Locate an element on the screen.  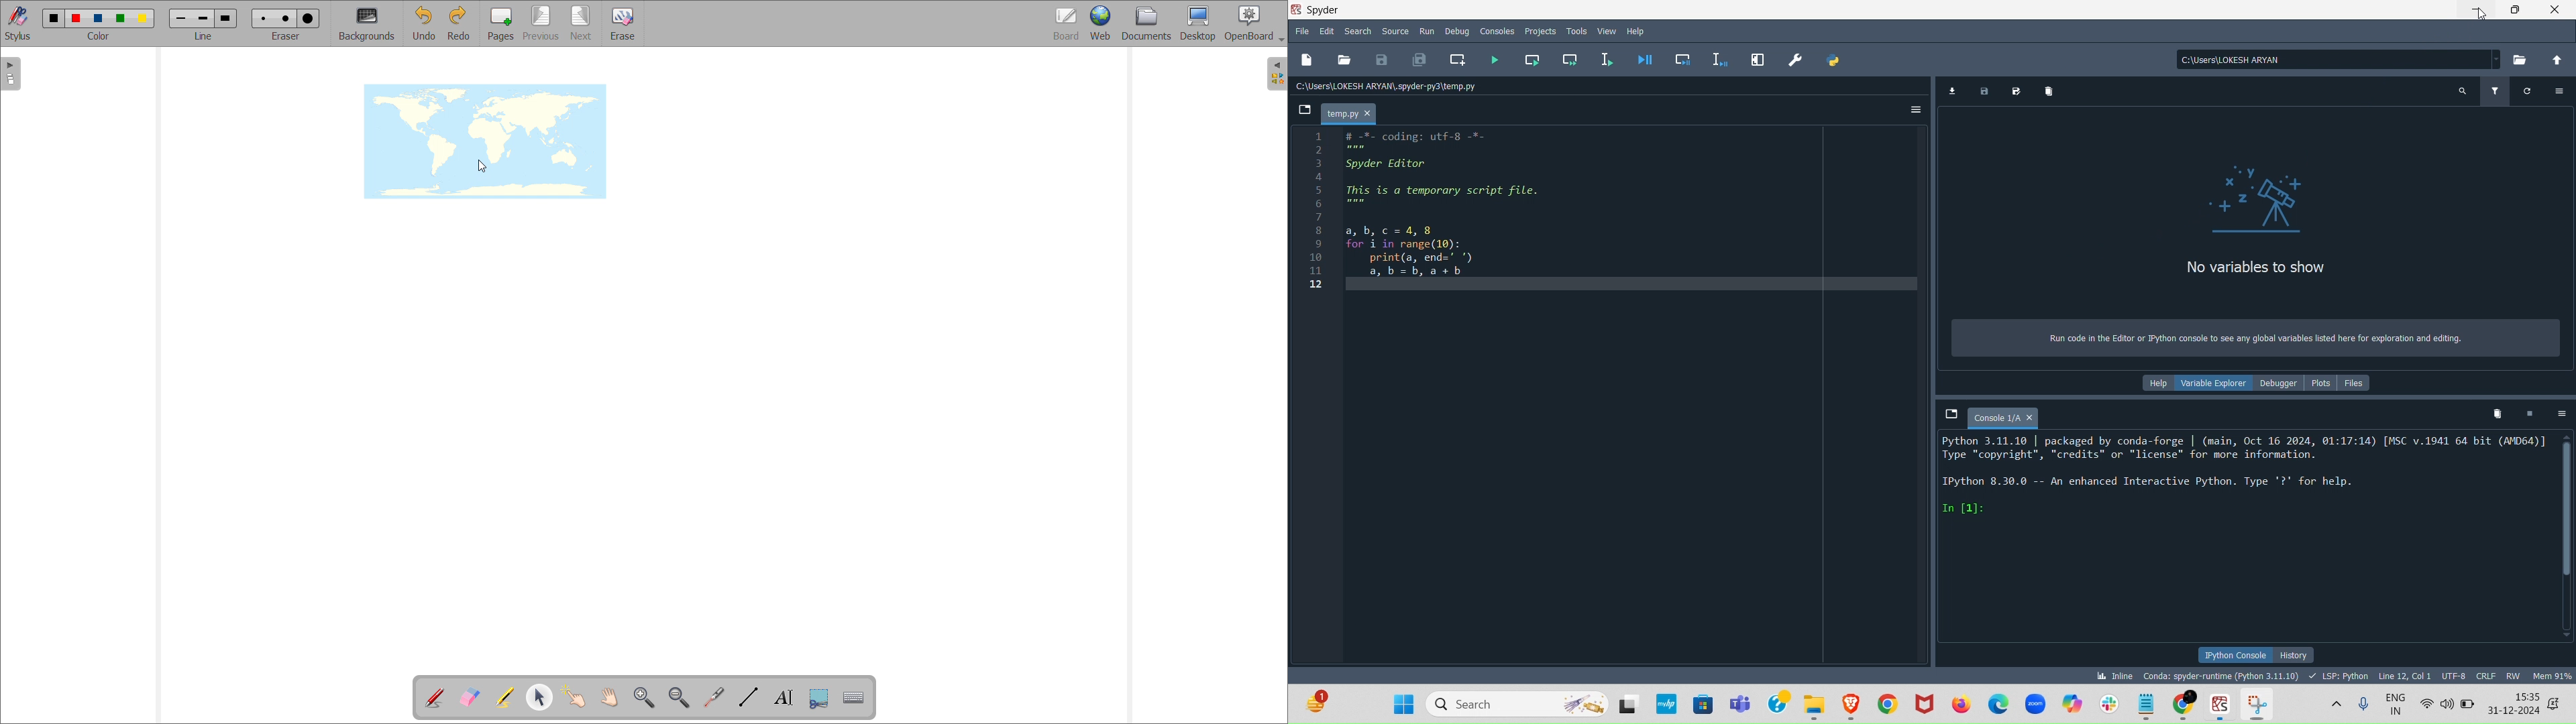
Save file (Ctrl + S) is located at coordinates (1379, 60).